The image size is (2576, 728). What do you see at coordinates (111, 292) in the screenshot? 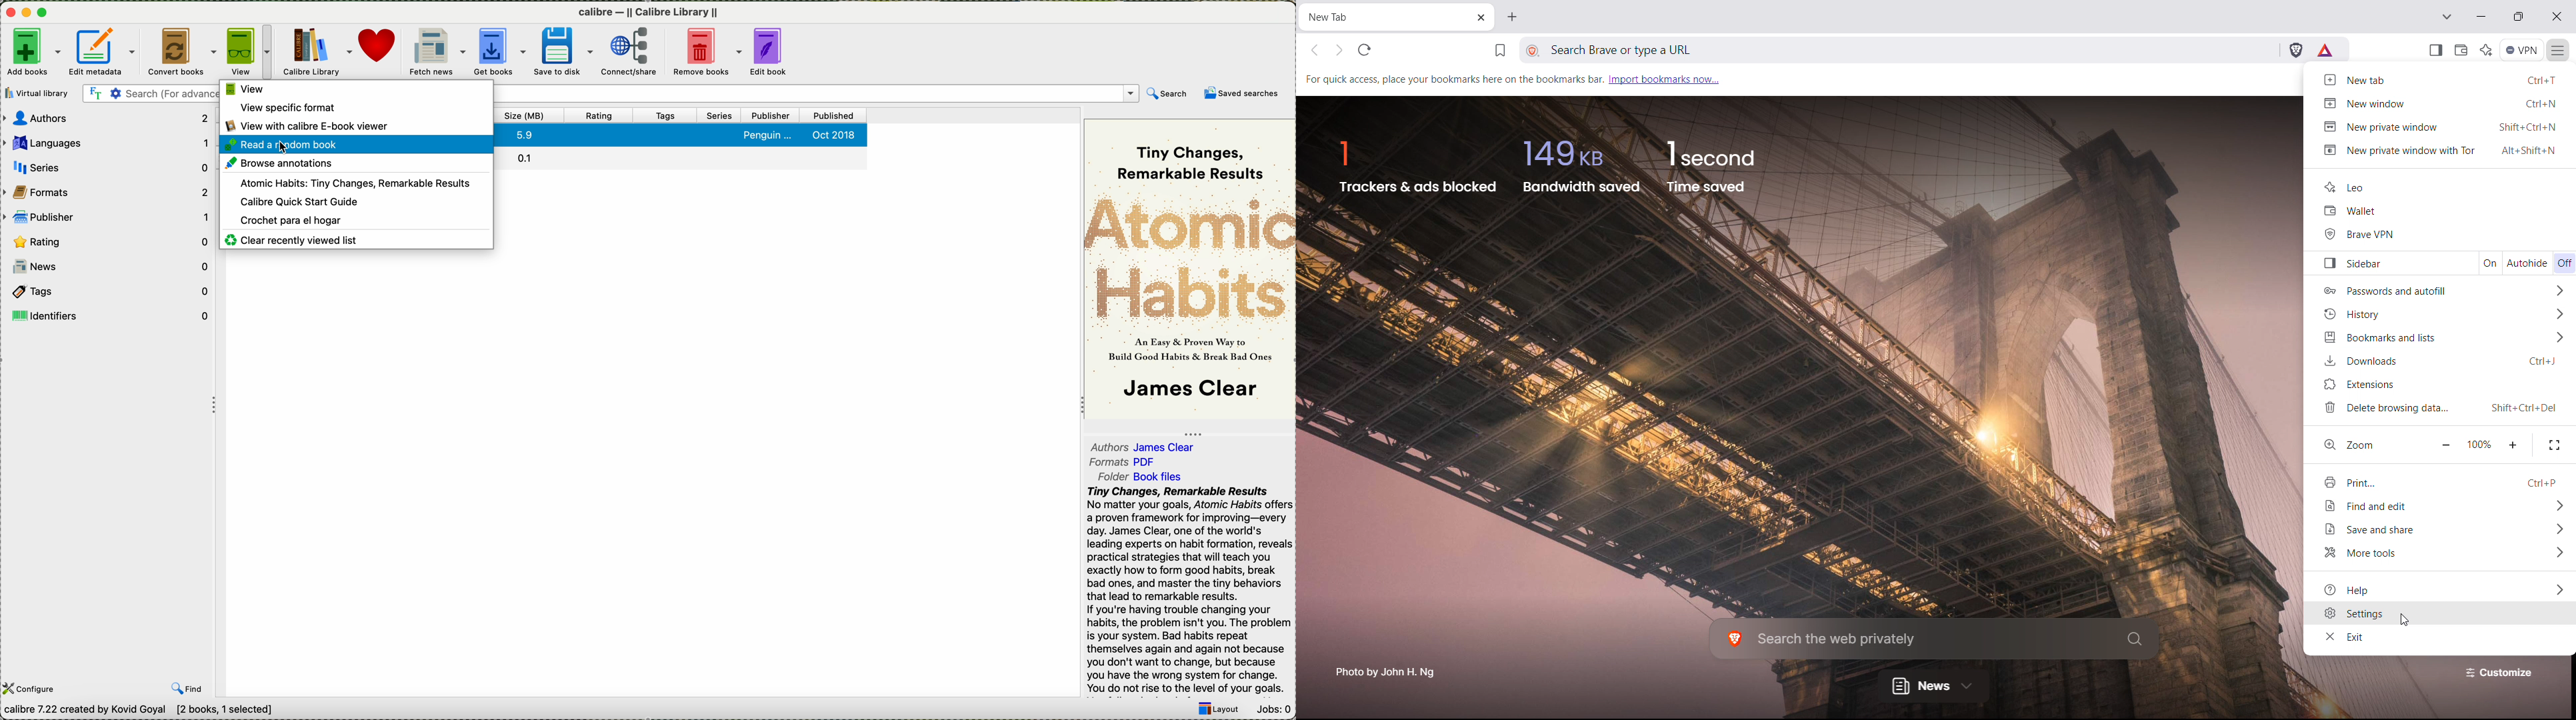
I see `tags` at bounding box center [111, 292].